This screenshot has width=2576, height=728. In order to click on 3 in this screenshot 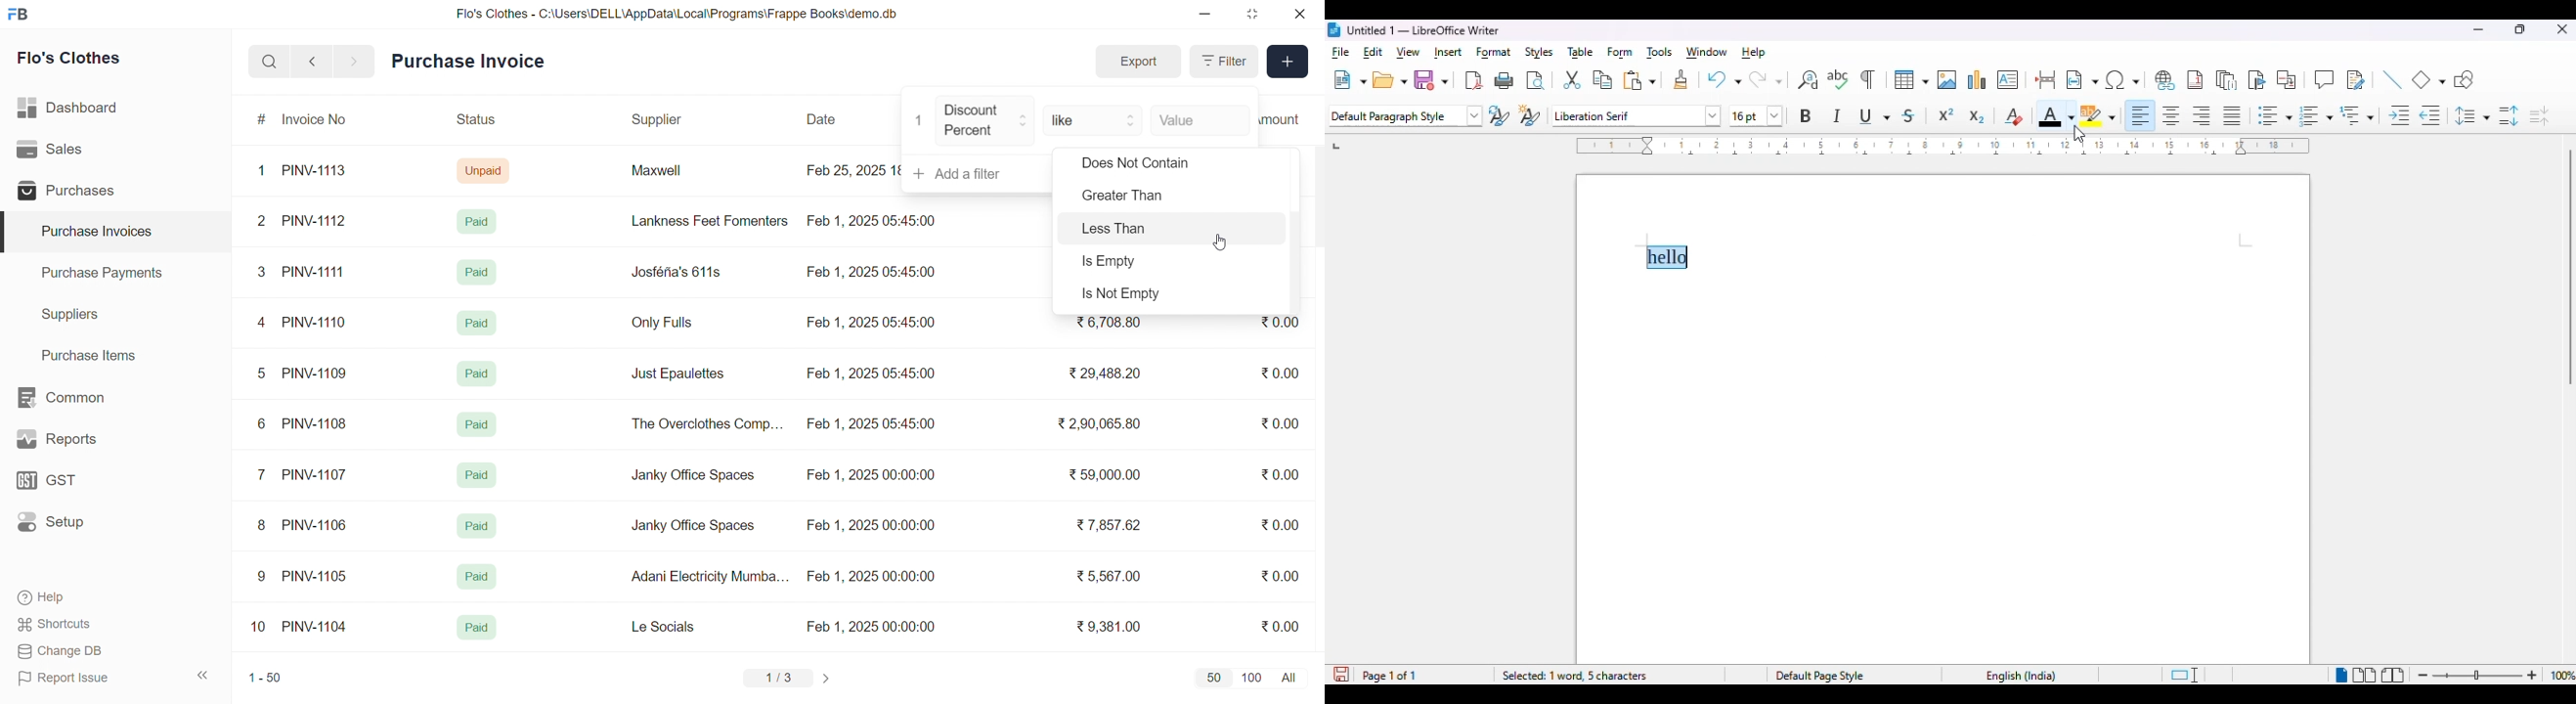, I will do `click(262, 271)`.